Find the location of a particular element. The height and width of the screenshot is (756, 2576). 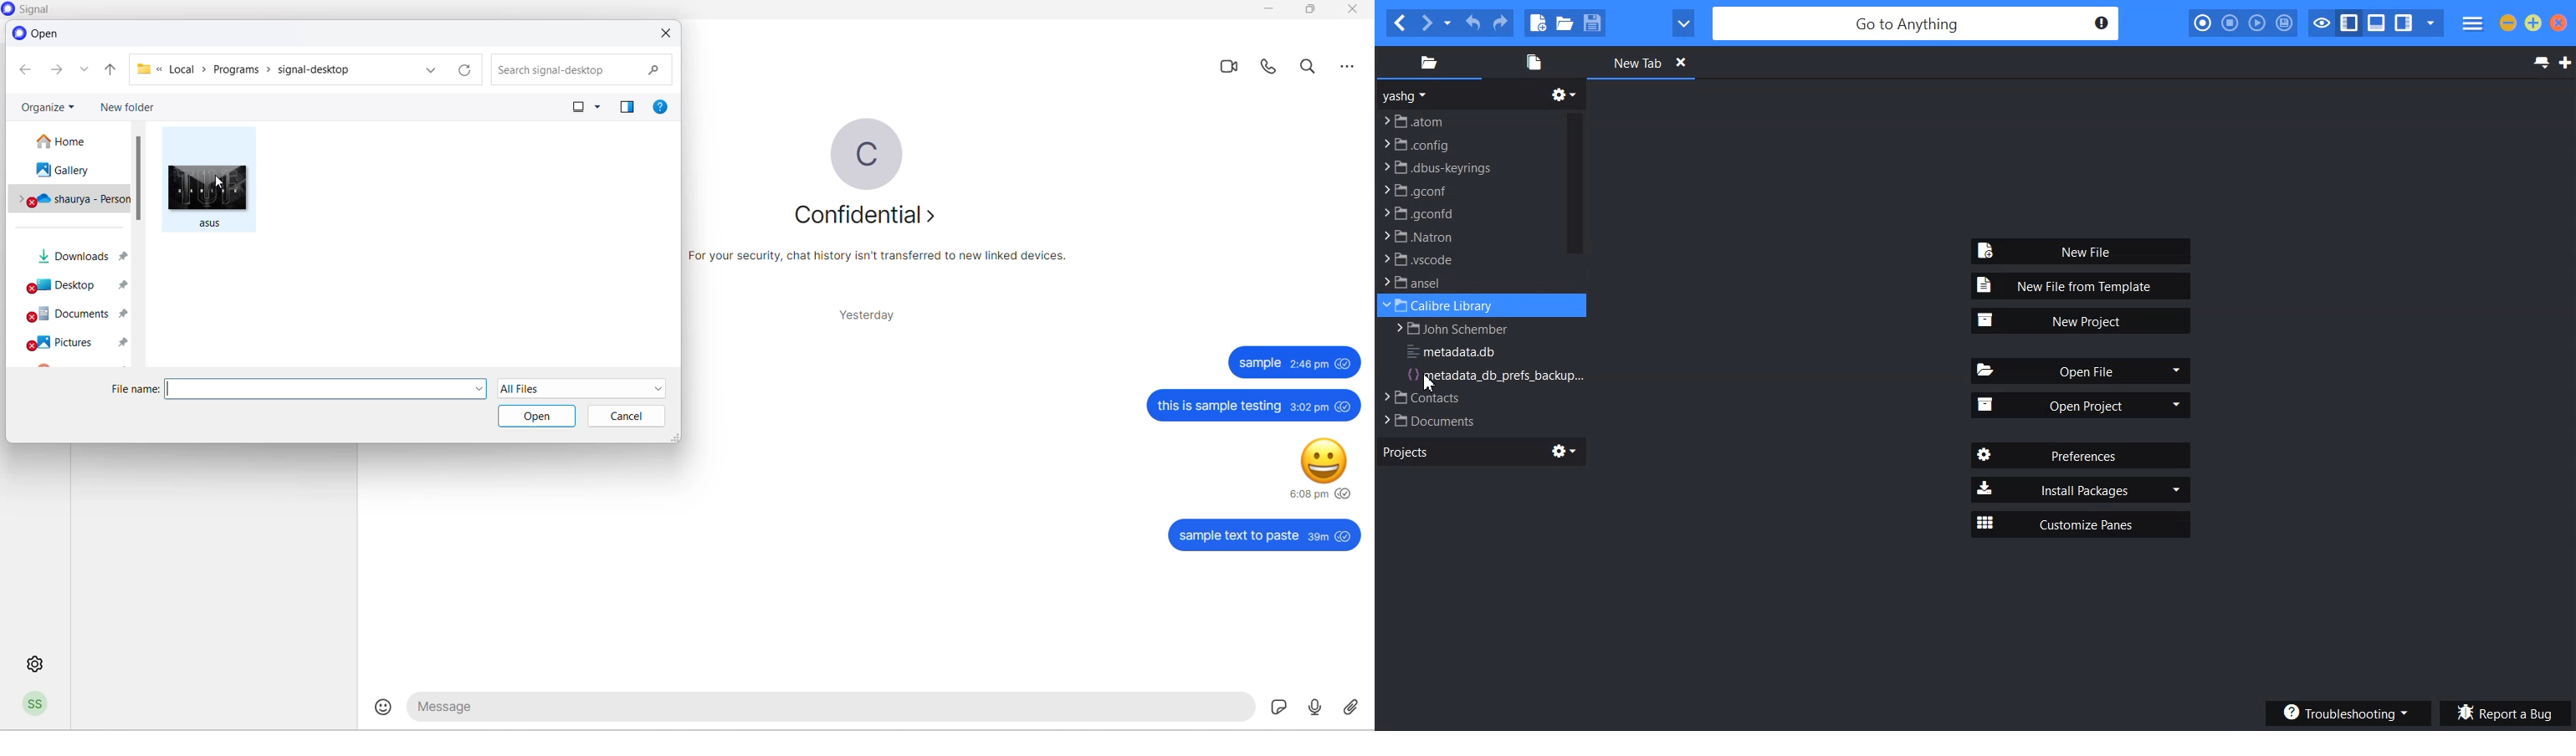

organize is located at coordinates (48, 105).